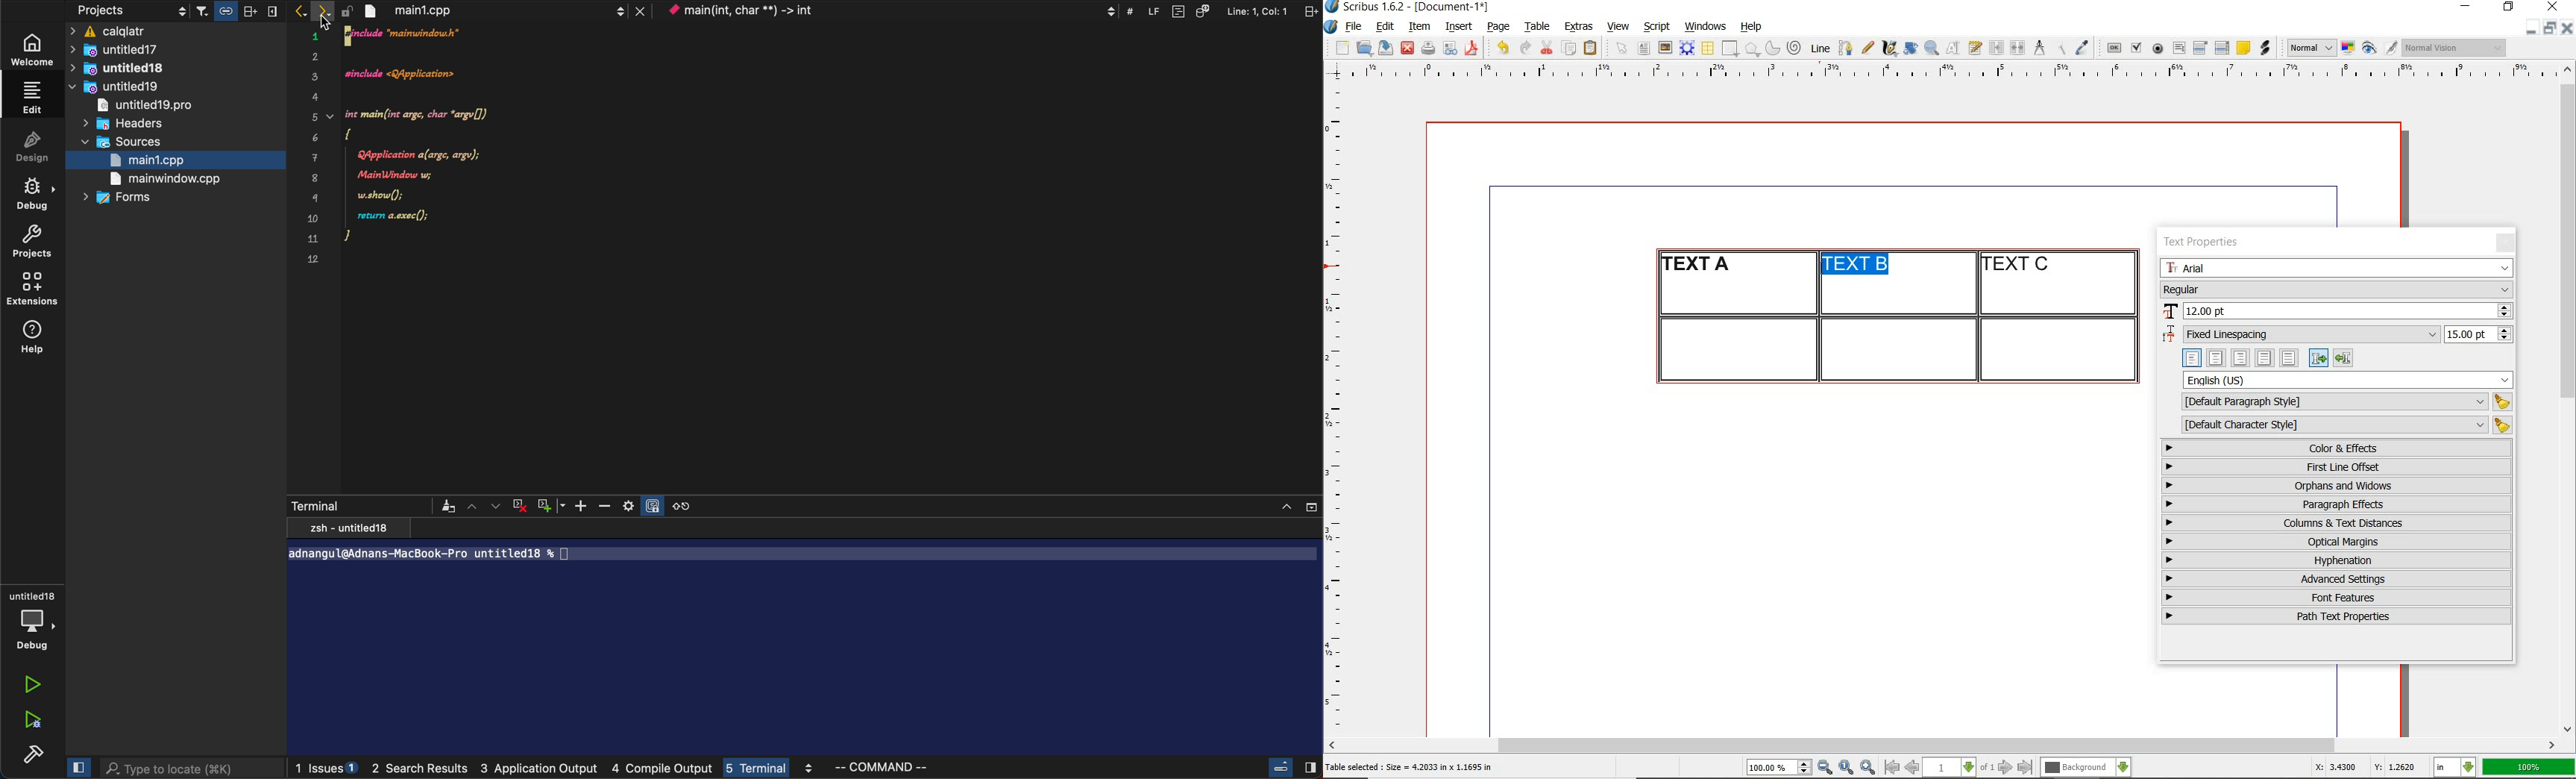  What do you see at coordinates (2337, 560) in the screenshot?
I see `hyphenation` at bounding box center [2337, 560].